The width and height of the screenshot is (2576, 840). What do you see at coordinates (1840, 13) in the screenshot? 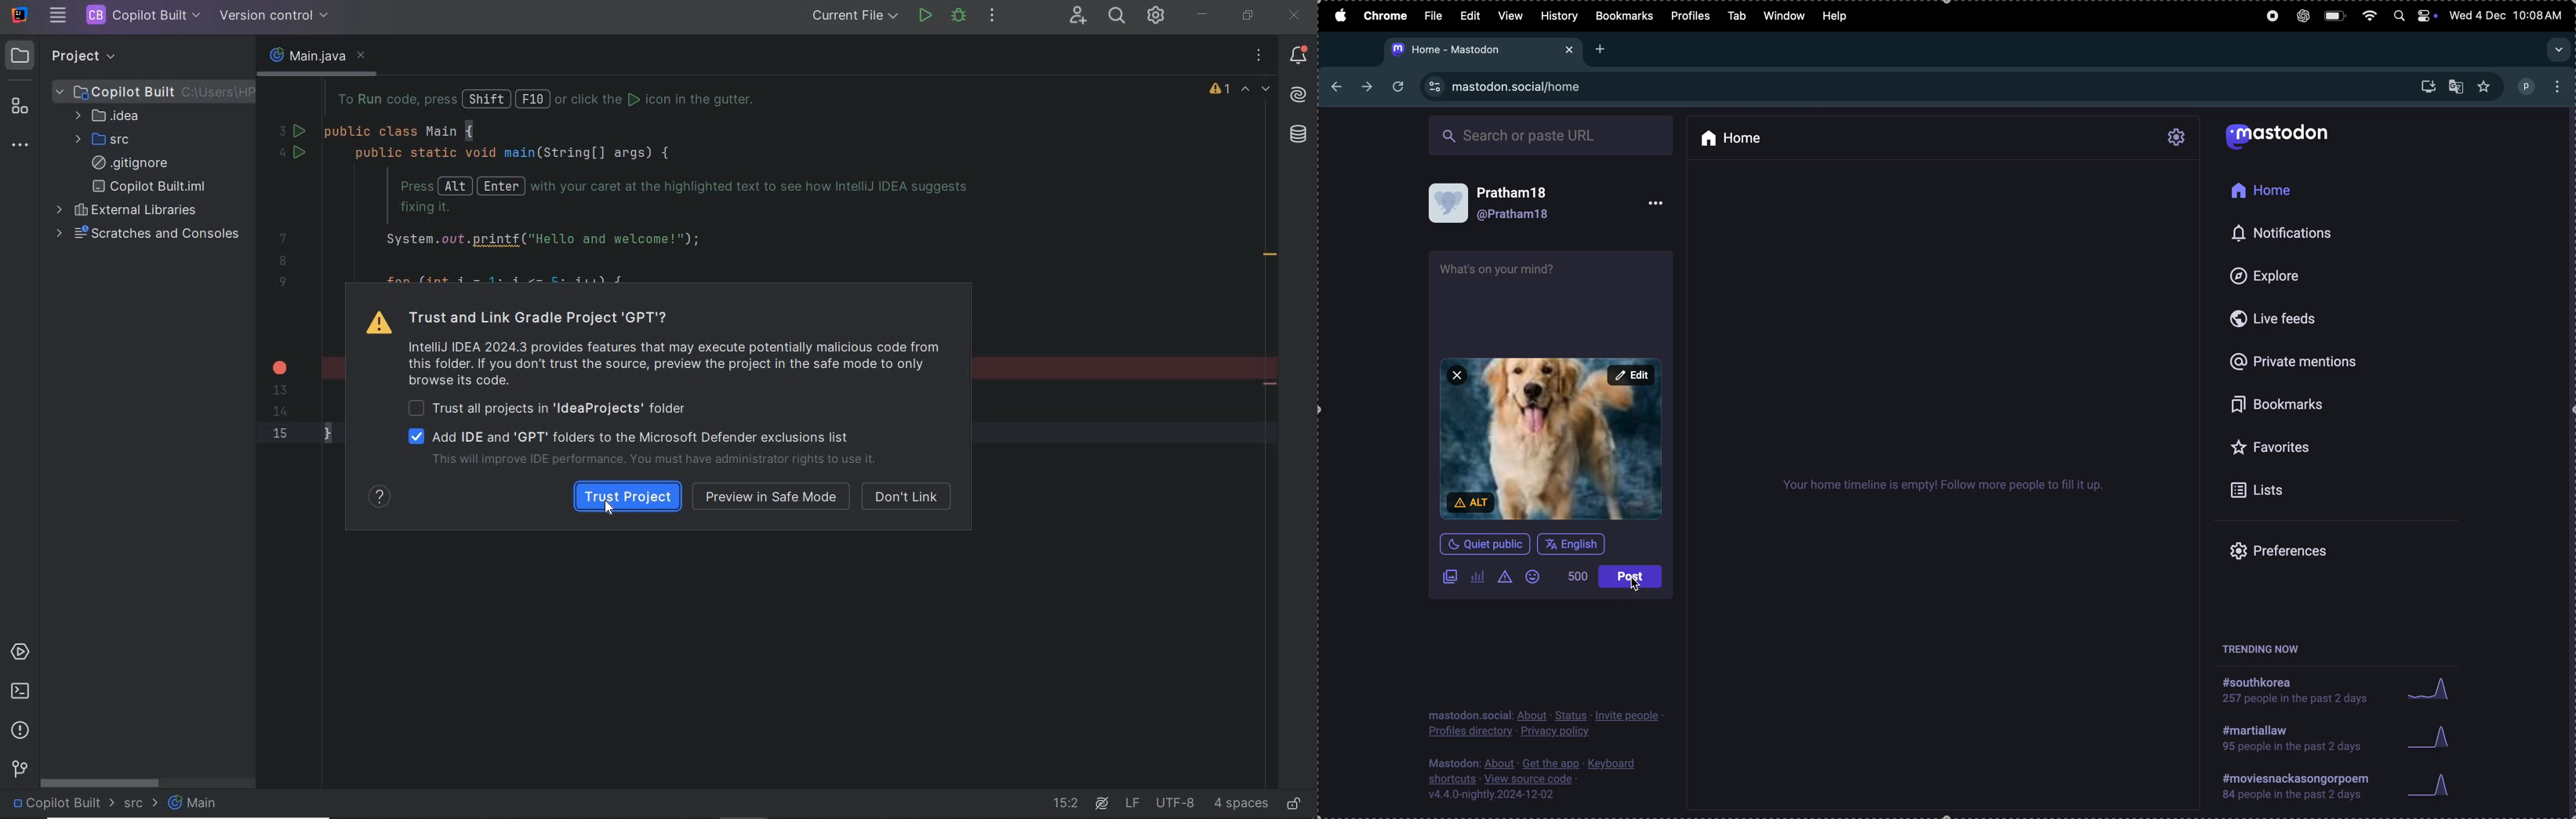
I see `help` at bounding box center [1840, 13].